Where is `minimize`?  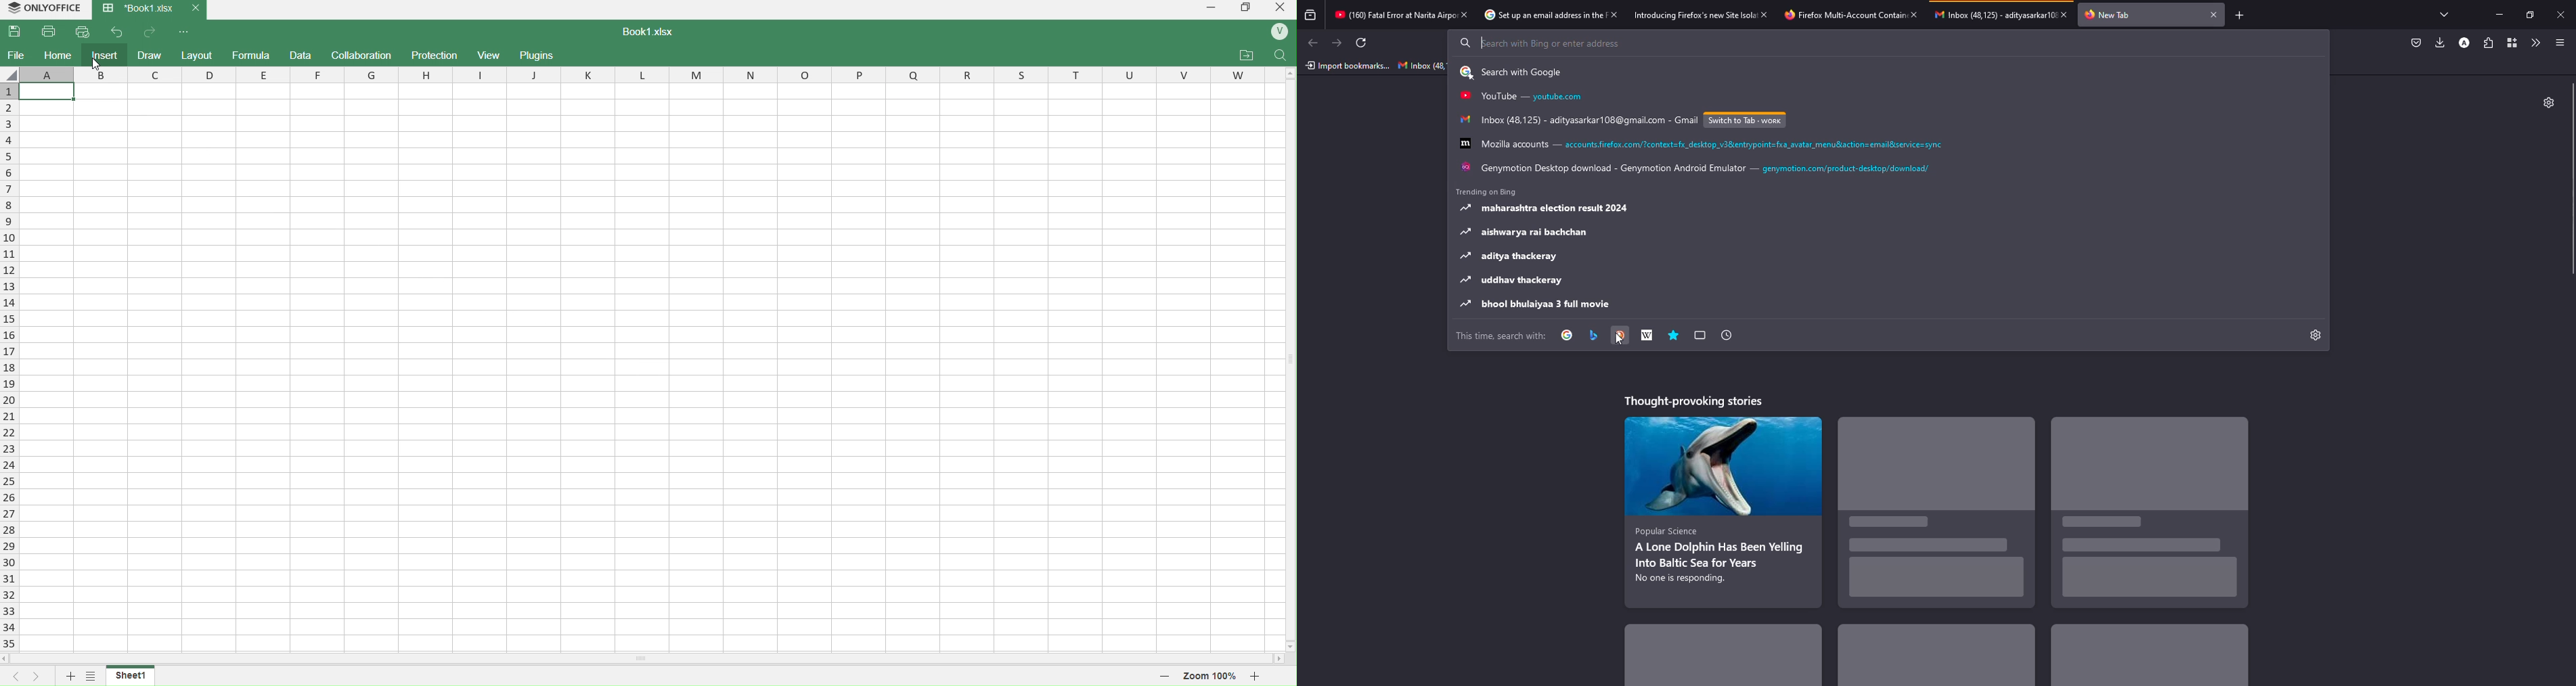 minimize is located at coordinates (1209, 9).